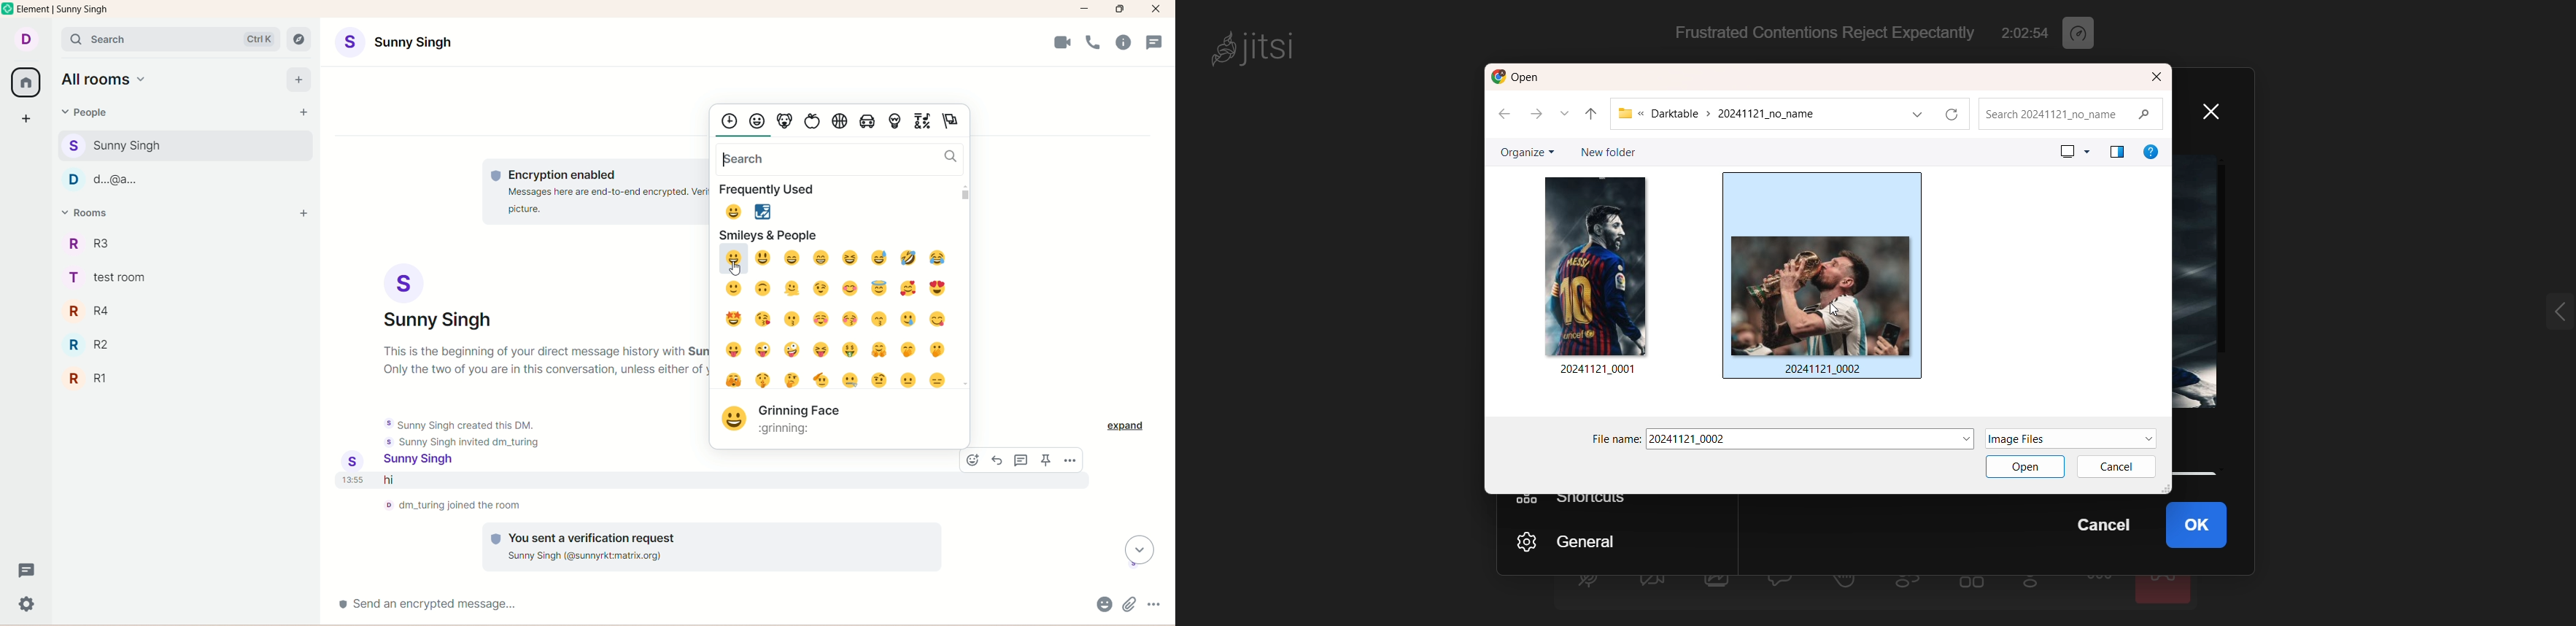 The image size is (2576, 644). I want to click on Smiling face with halo, so click(880, 288).